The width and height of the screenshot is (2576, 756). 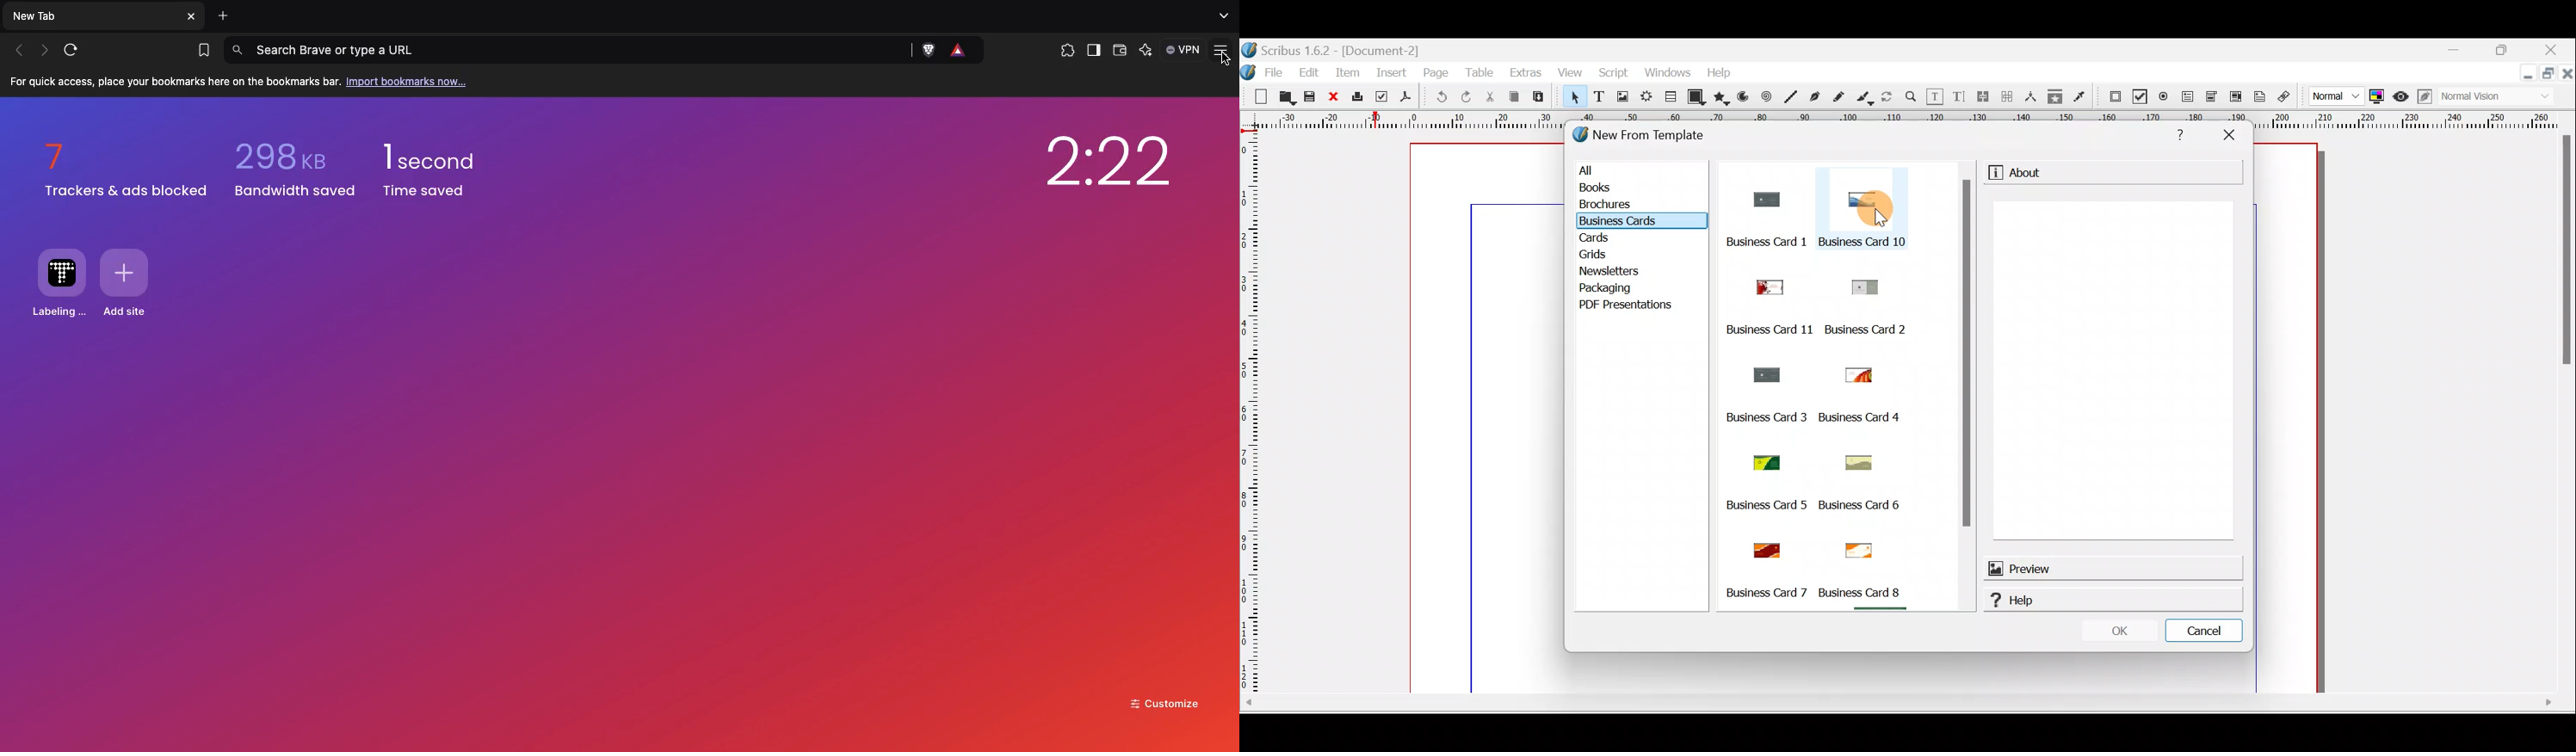 I want to click on Visual appearance, so click(x=2473, y=97).